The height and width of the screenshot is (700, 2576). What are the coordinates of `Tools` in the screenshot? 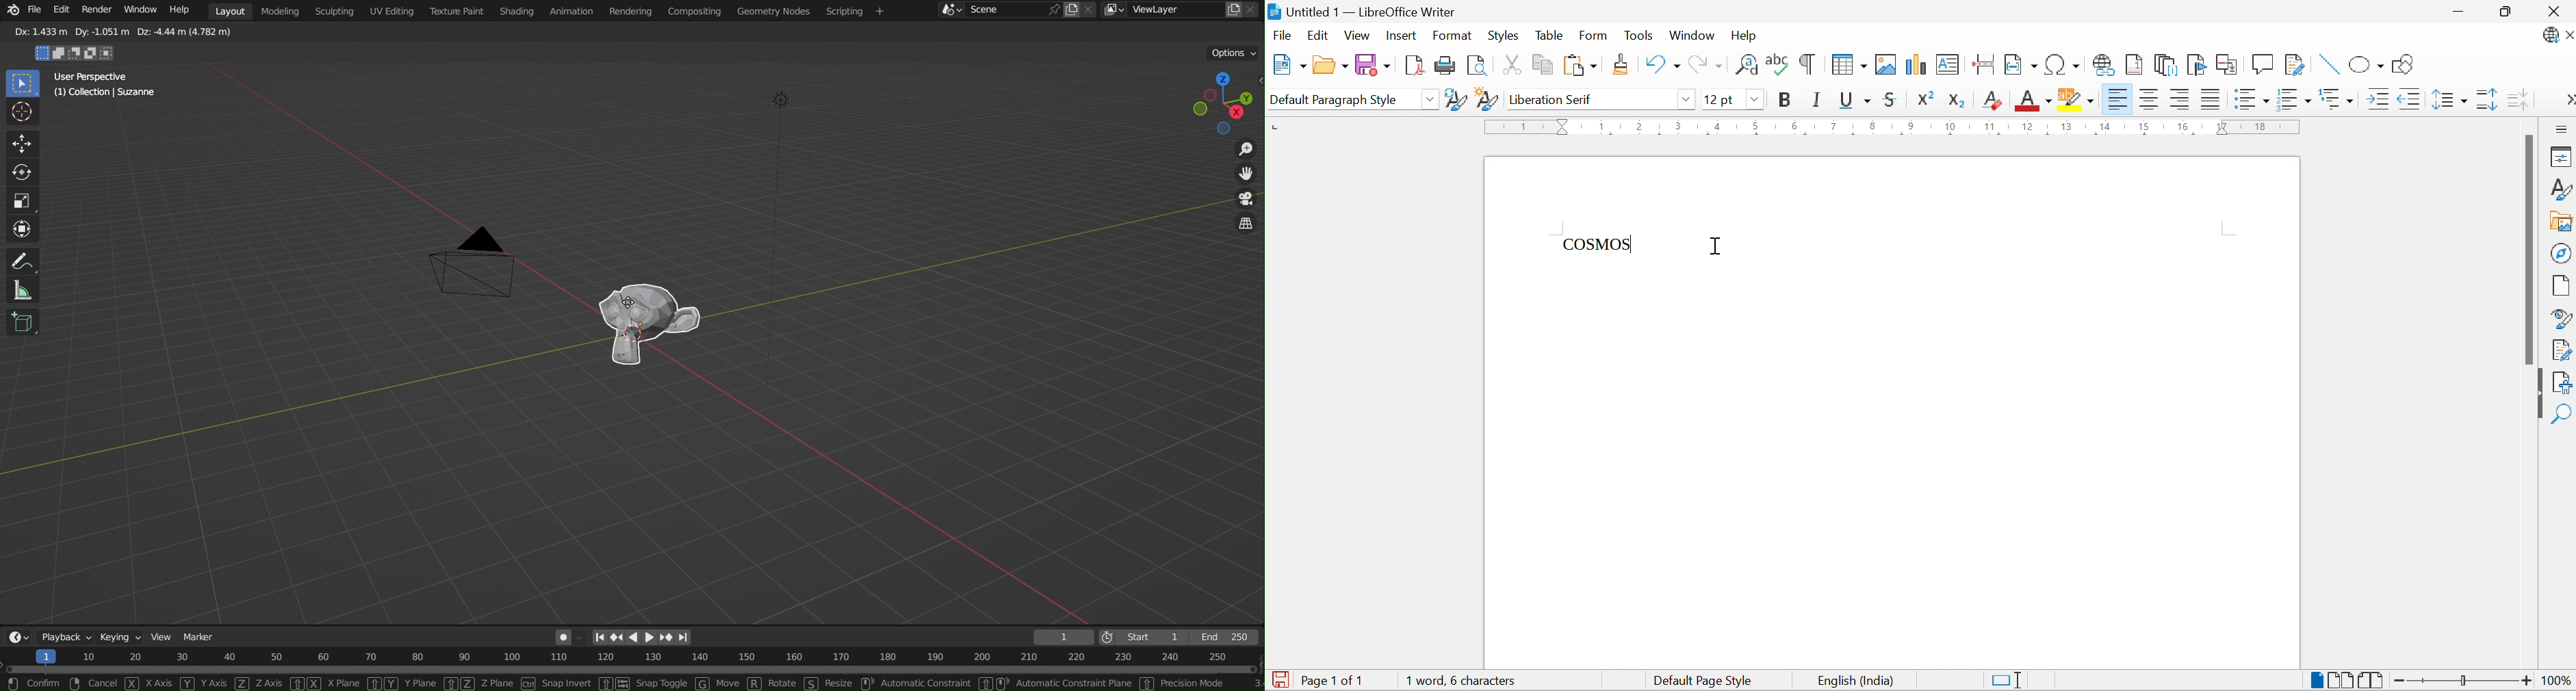 It's located at (1637, 34).